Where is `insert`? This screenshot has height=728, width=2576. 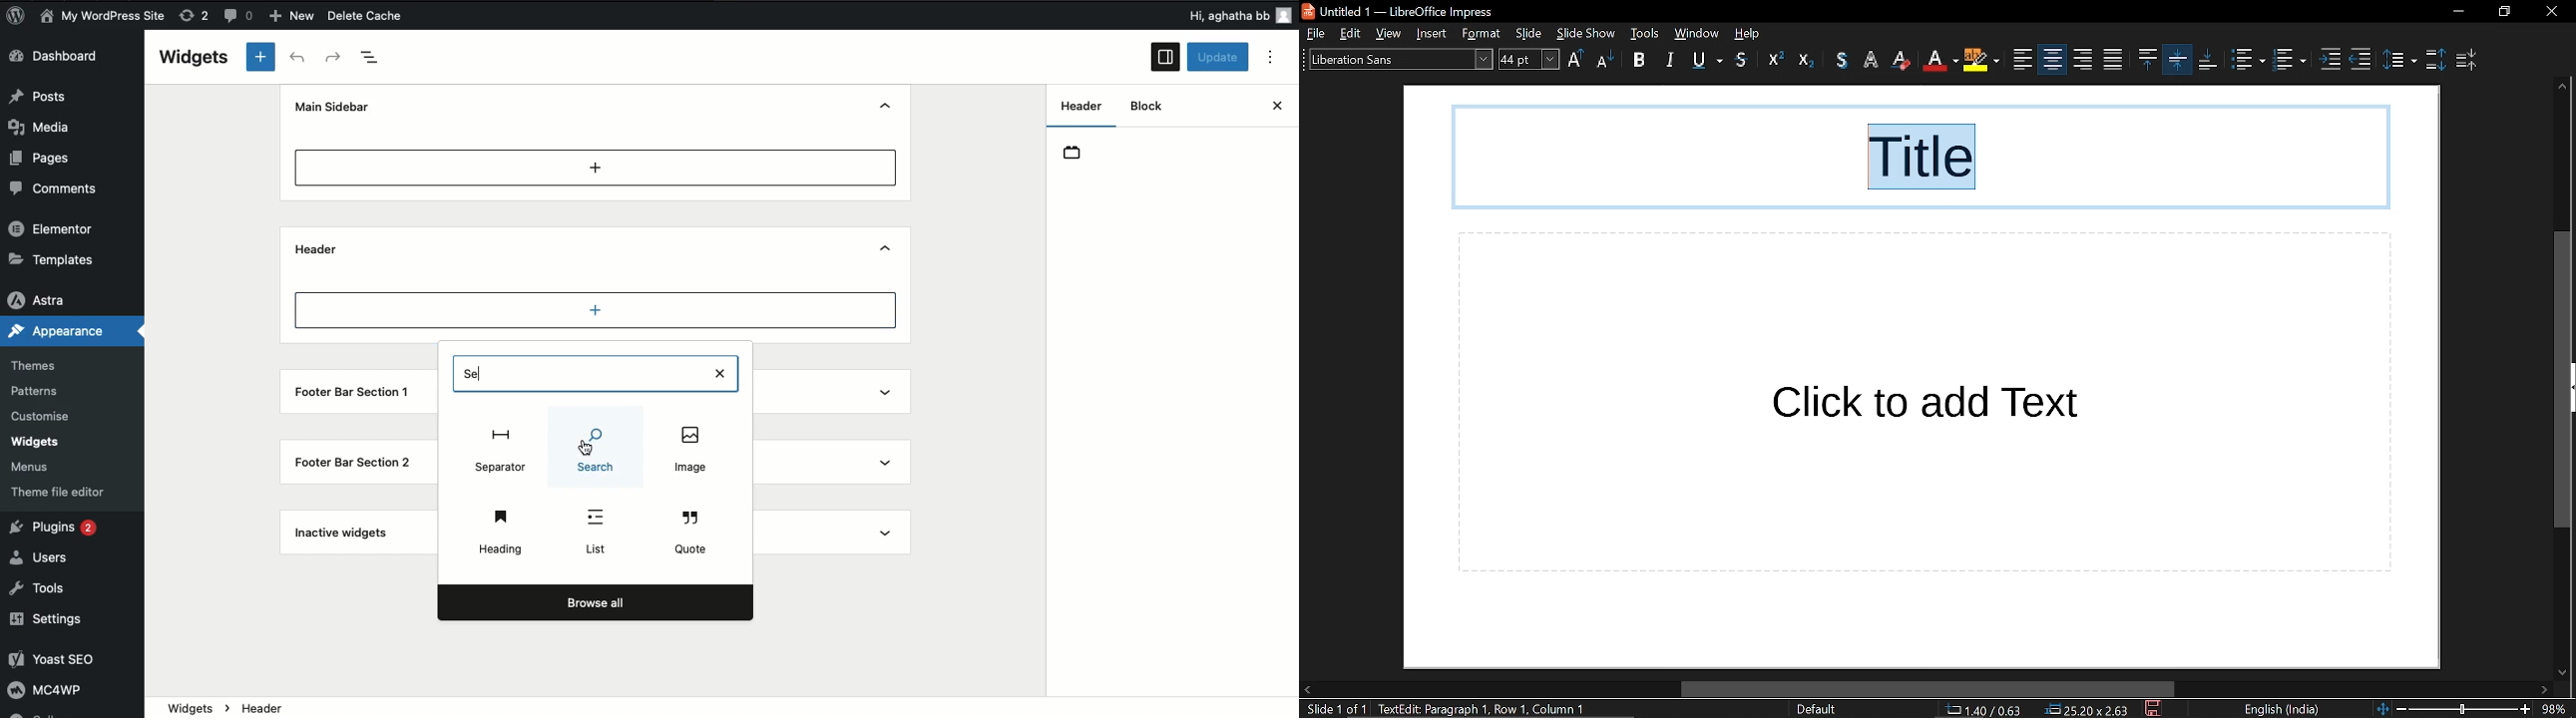
insert is located at coordinates (1436, 33).